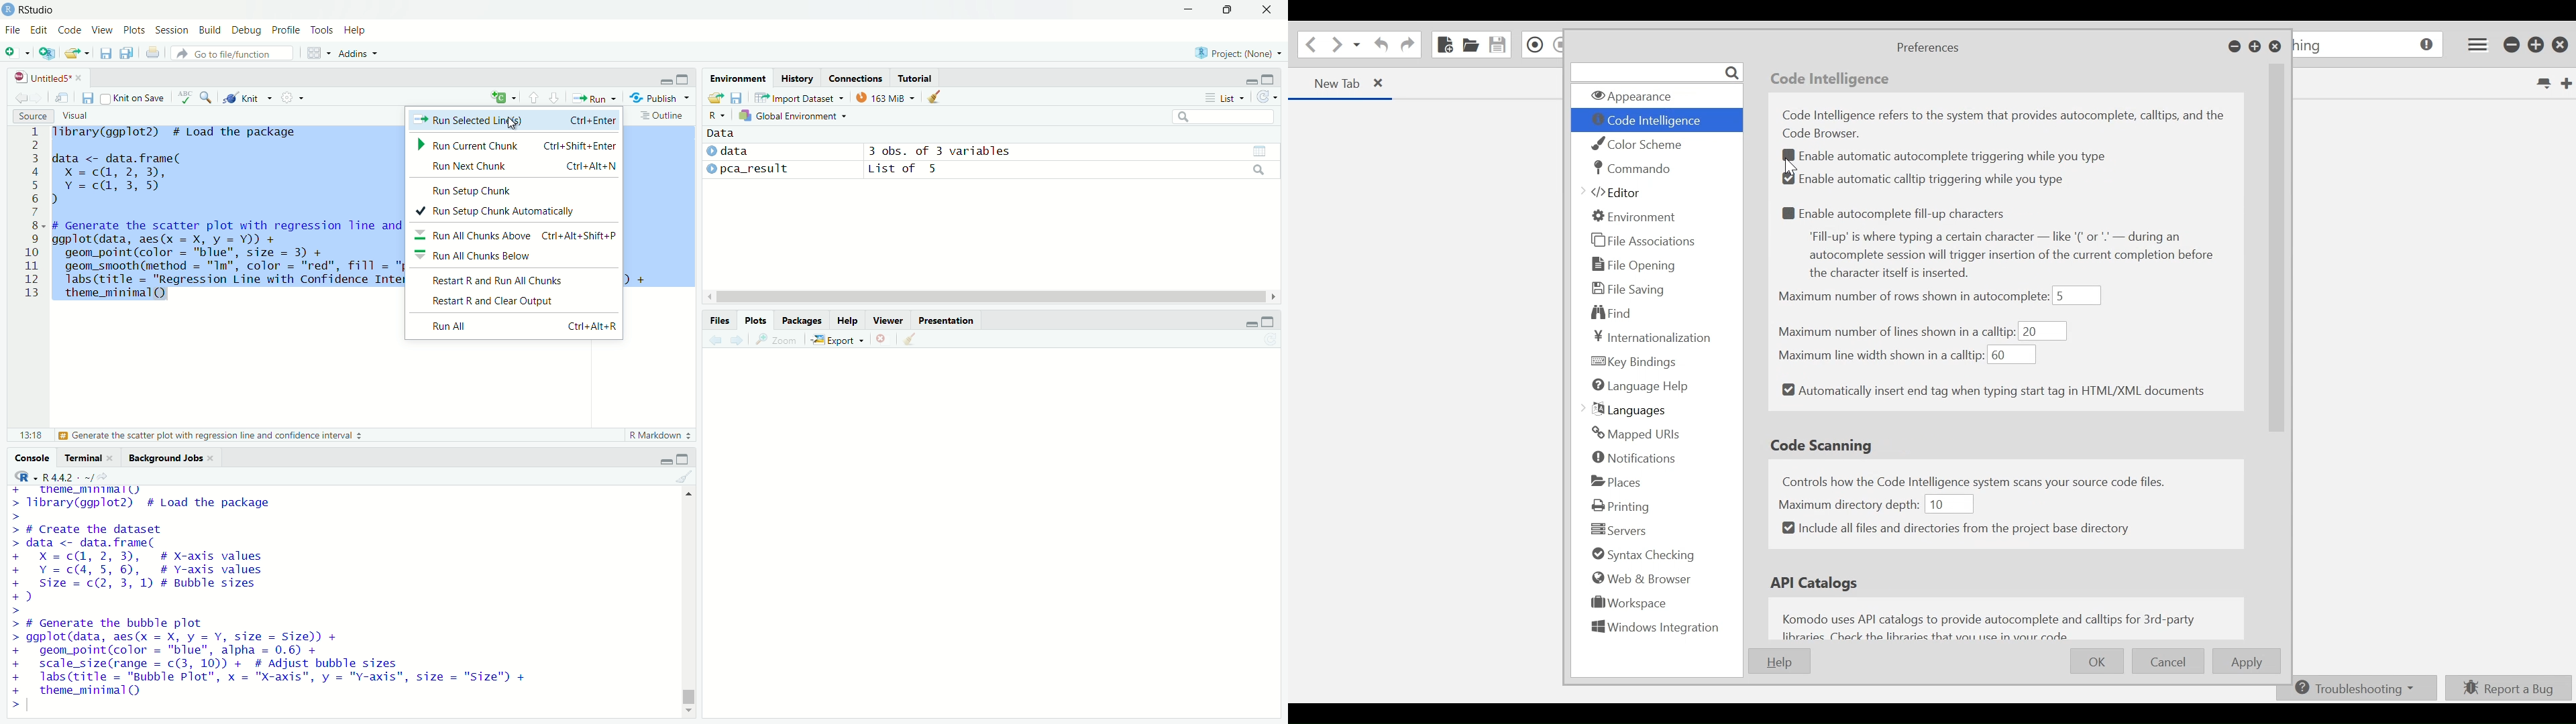 Image resolution: width=2576 pixels, height=728 pixels. I want to click on Global Environment, so click(794, 115).